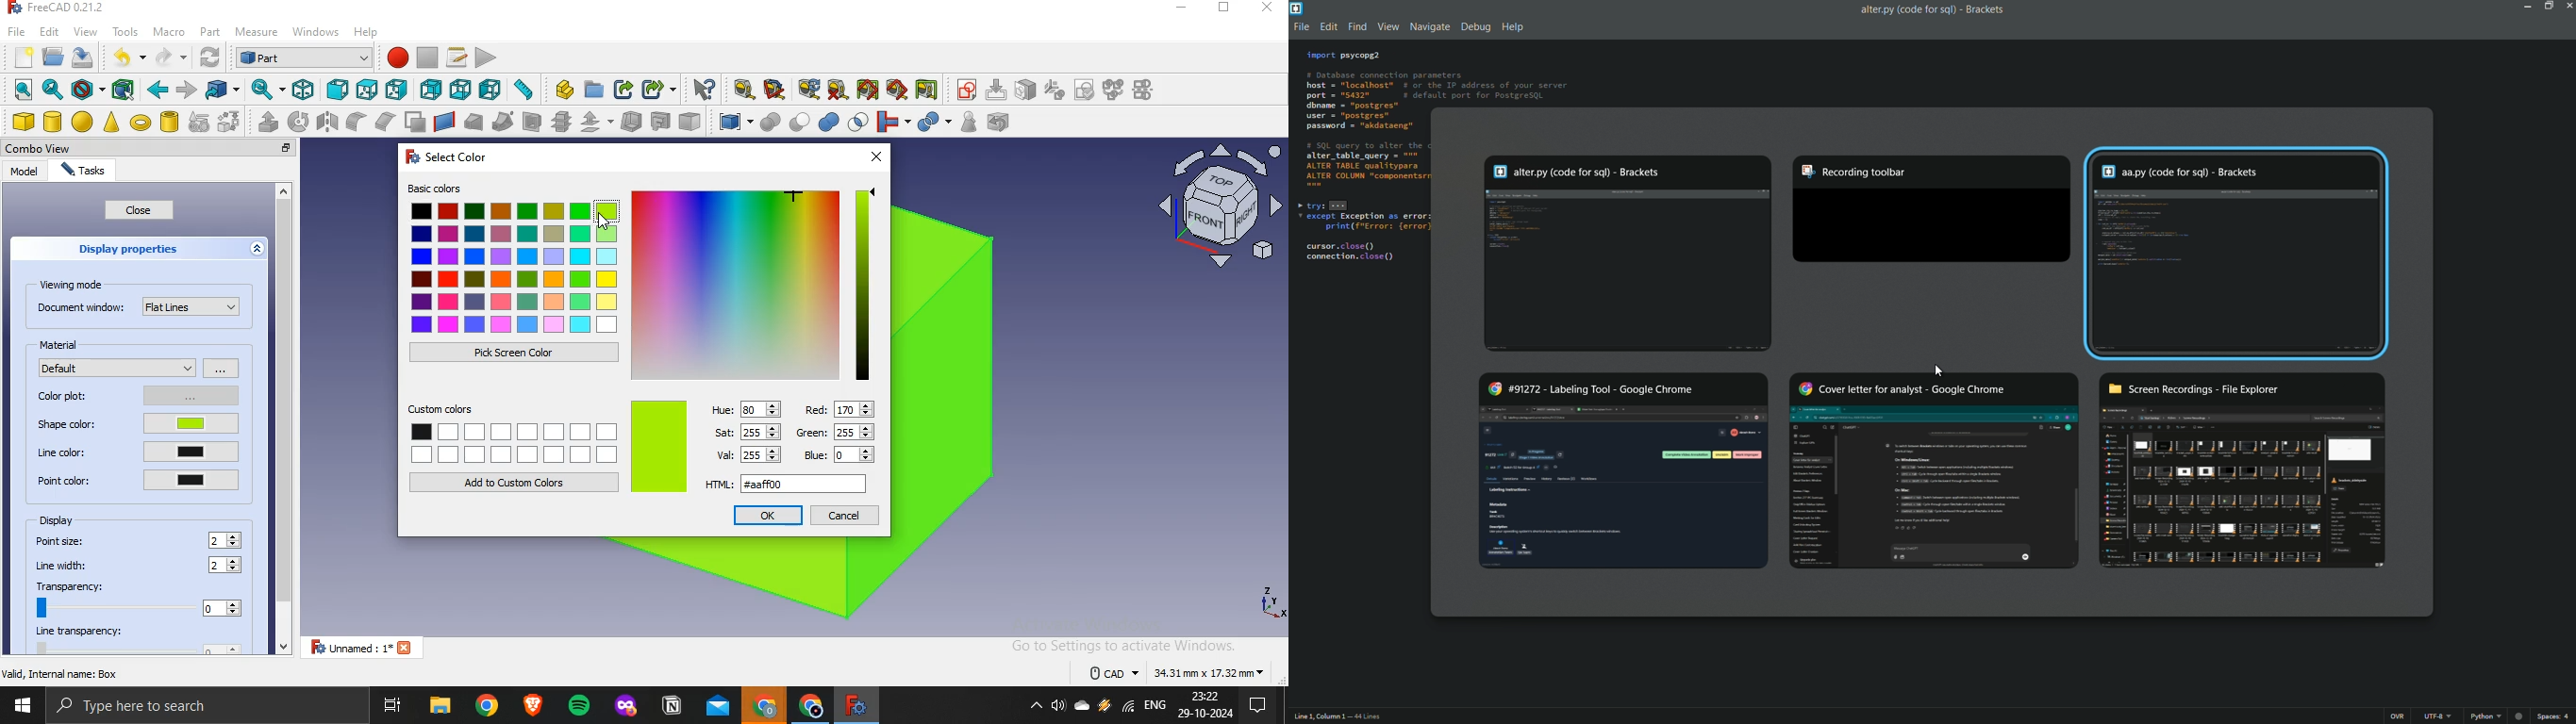 The width and height of the screenshot is (2576, 728). I want to click on notion, so click(673, 707).